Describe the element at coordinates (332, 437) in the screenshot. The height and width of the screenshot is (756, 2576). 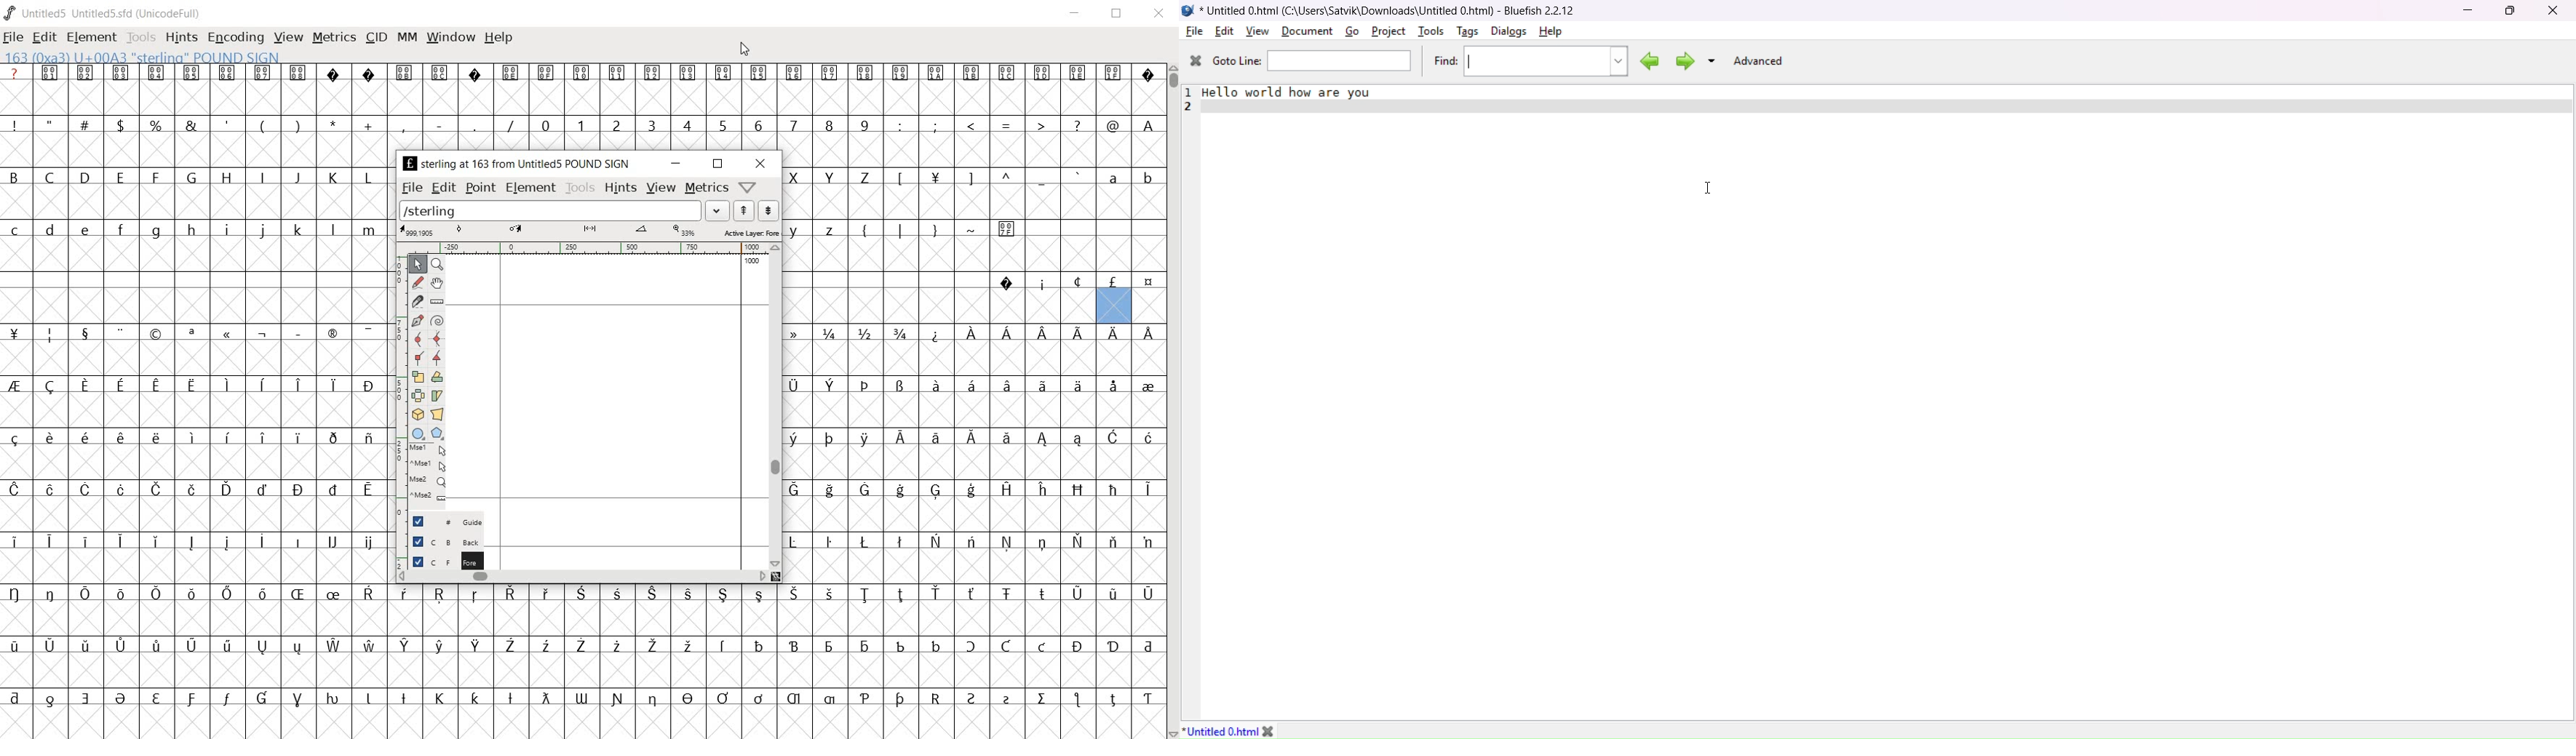
I see `Symbol` at that location.